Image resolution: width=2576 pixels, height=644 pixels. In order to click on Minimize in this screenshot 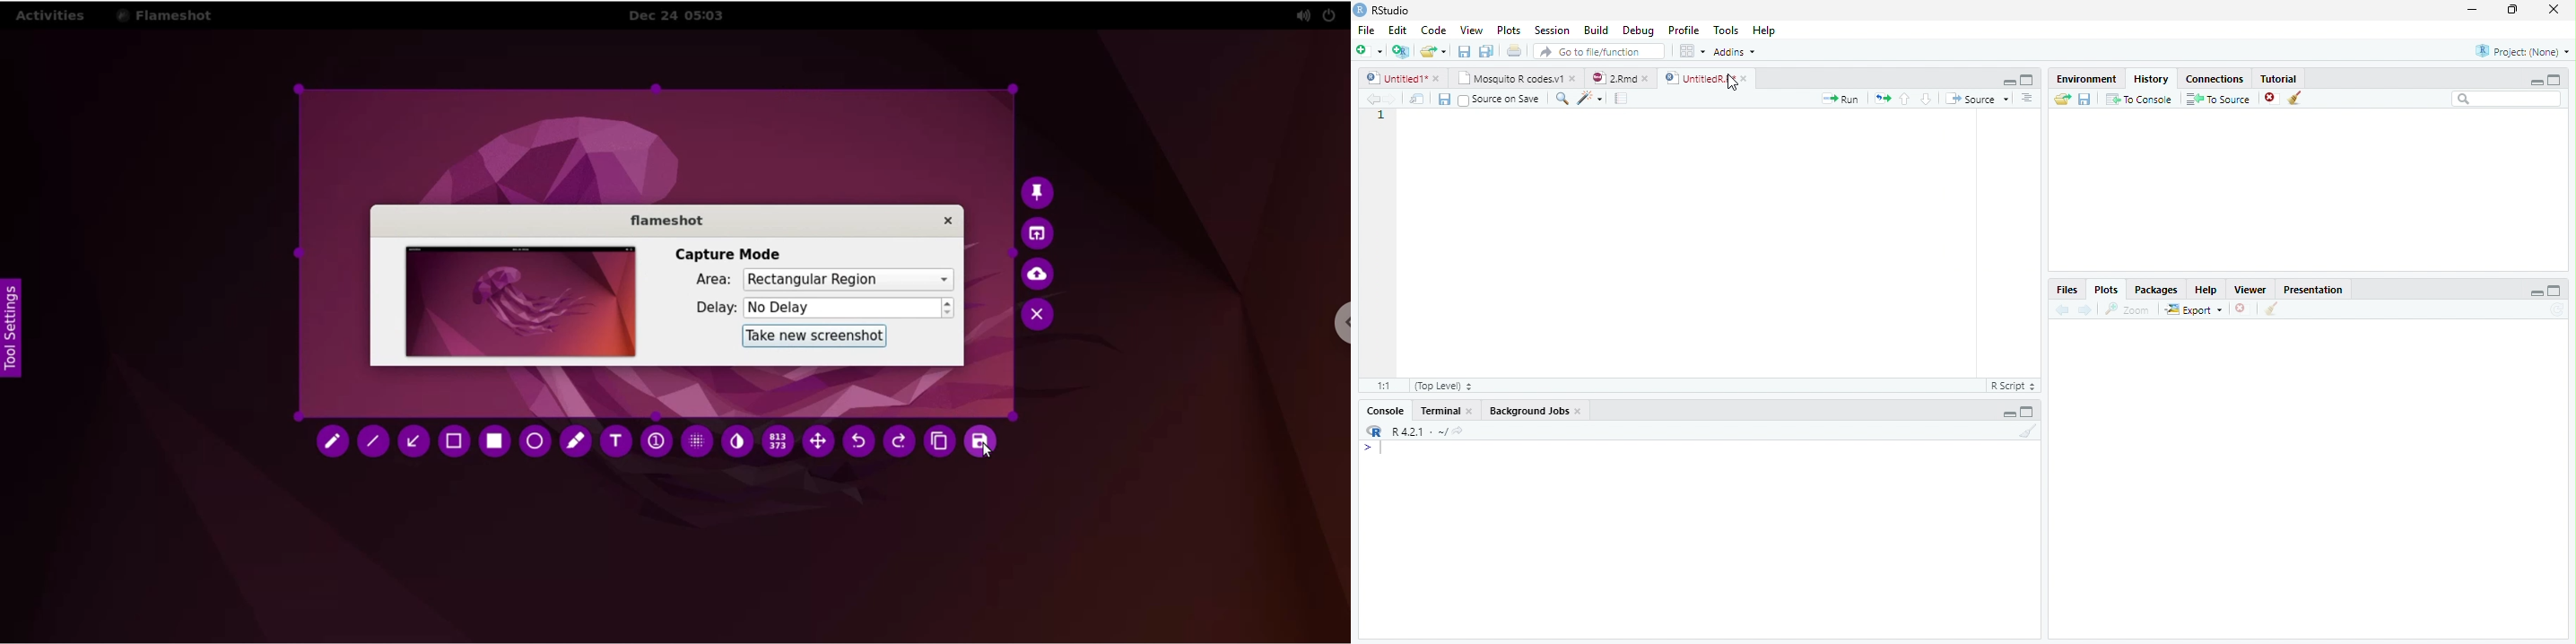, I will do `click(2537, 294)`.